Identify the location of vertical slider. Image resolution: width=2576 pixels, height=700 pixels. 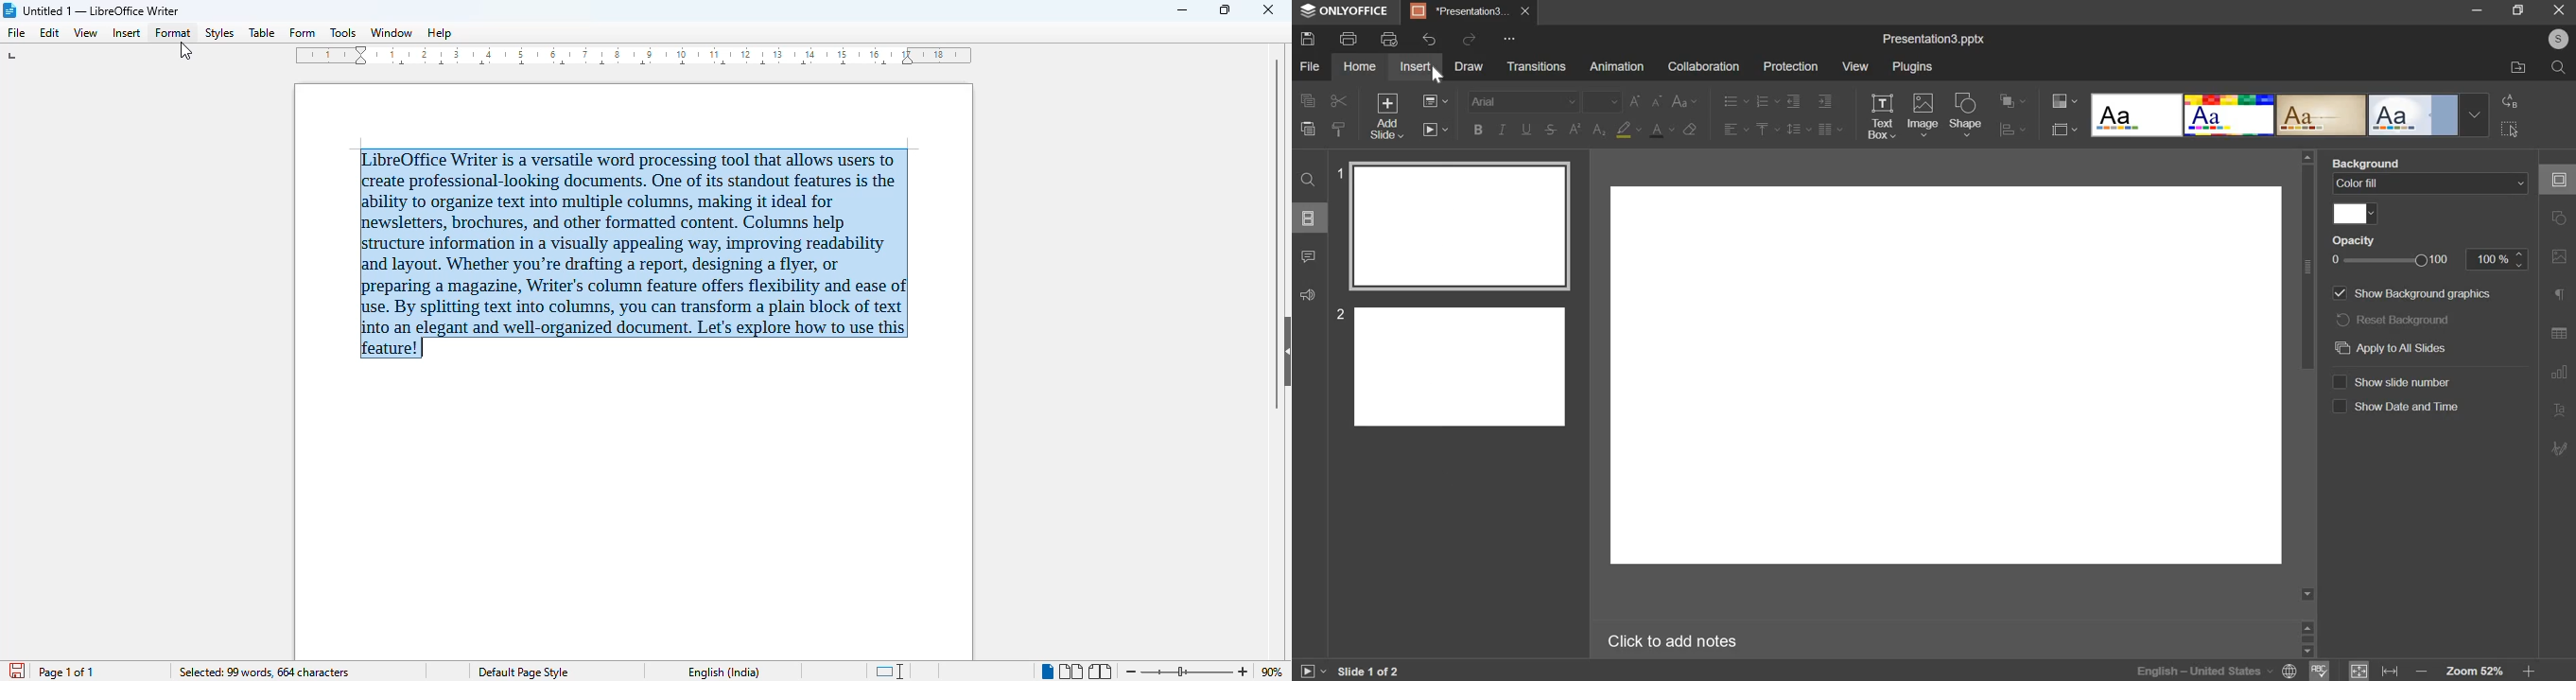
(4842, 745).